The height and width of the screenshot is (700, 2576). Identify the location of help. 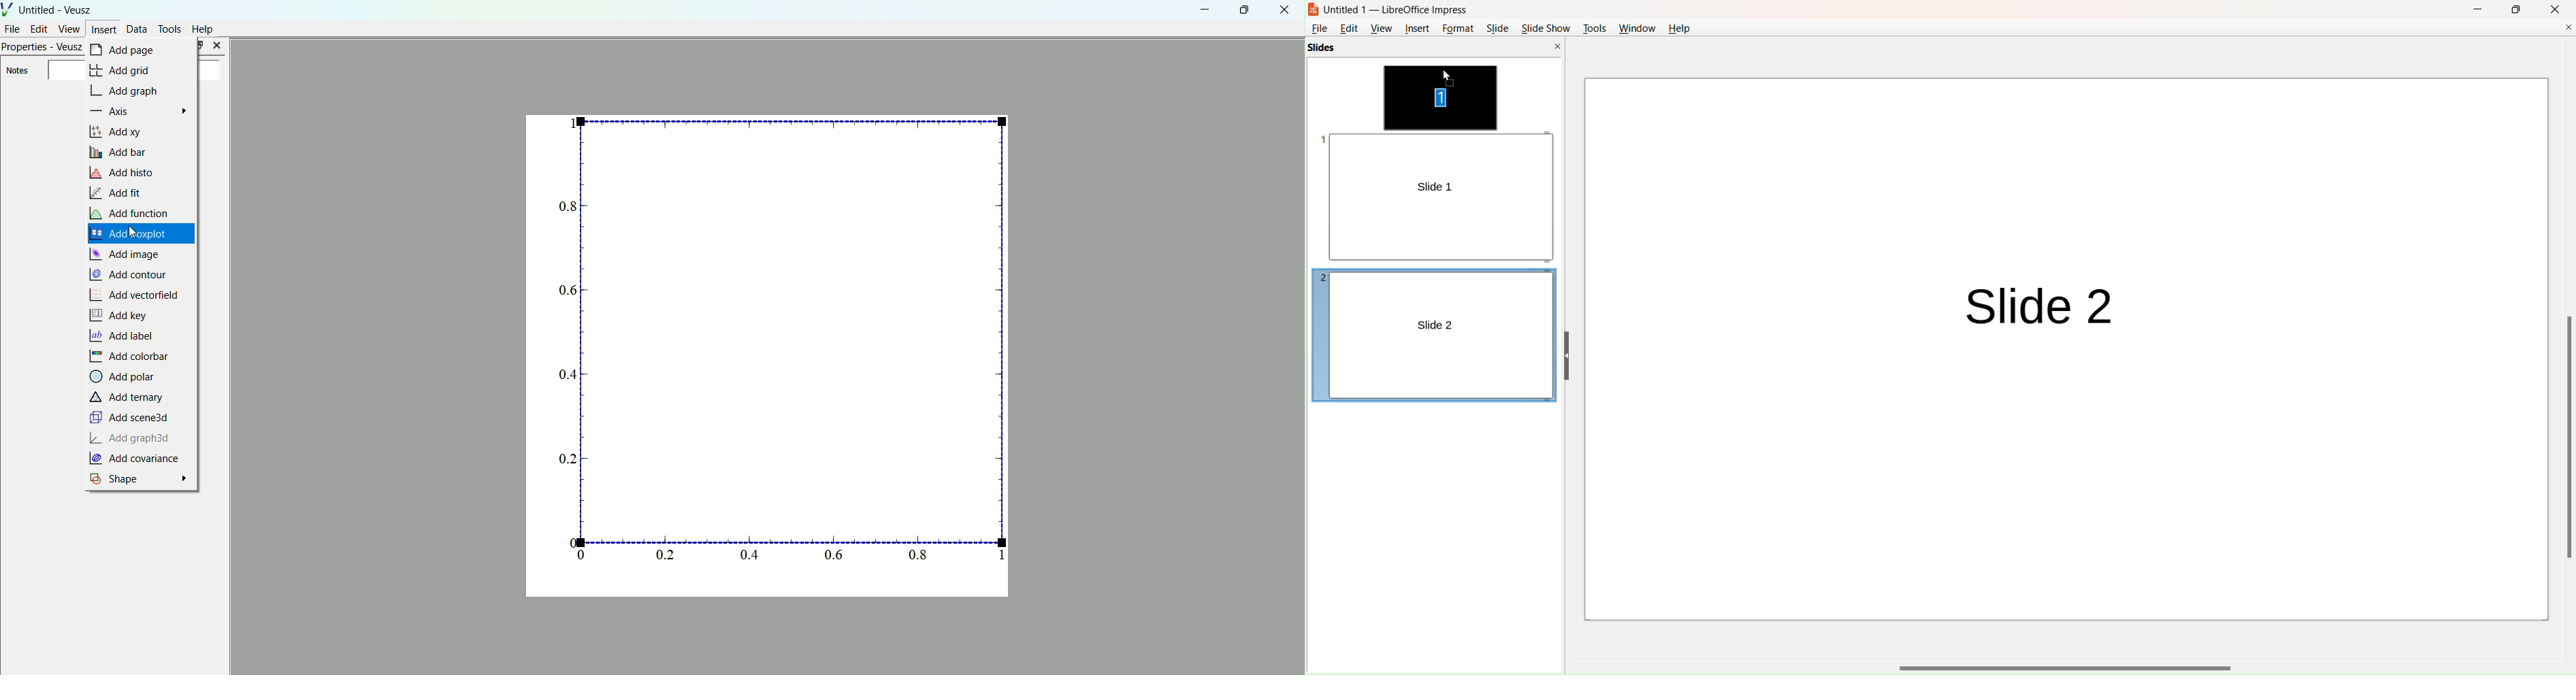
(1681, 28).